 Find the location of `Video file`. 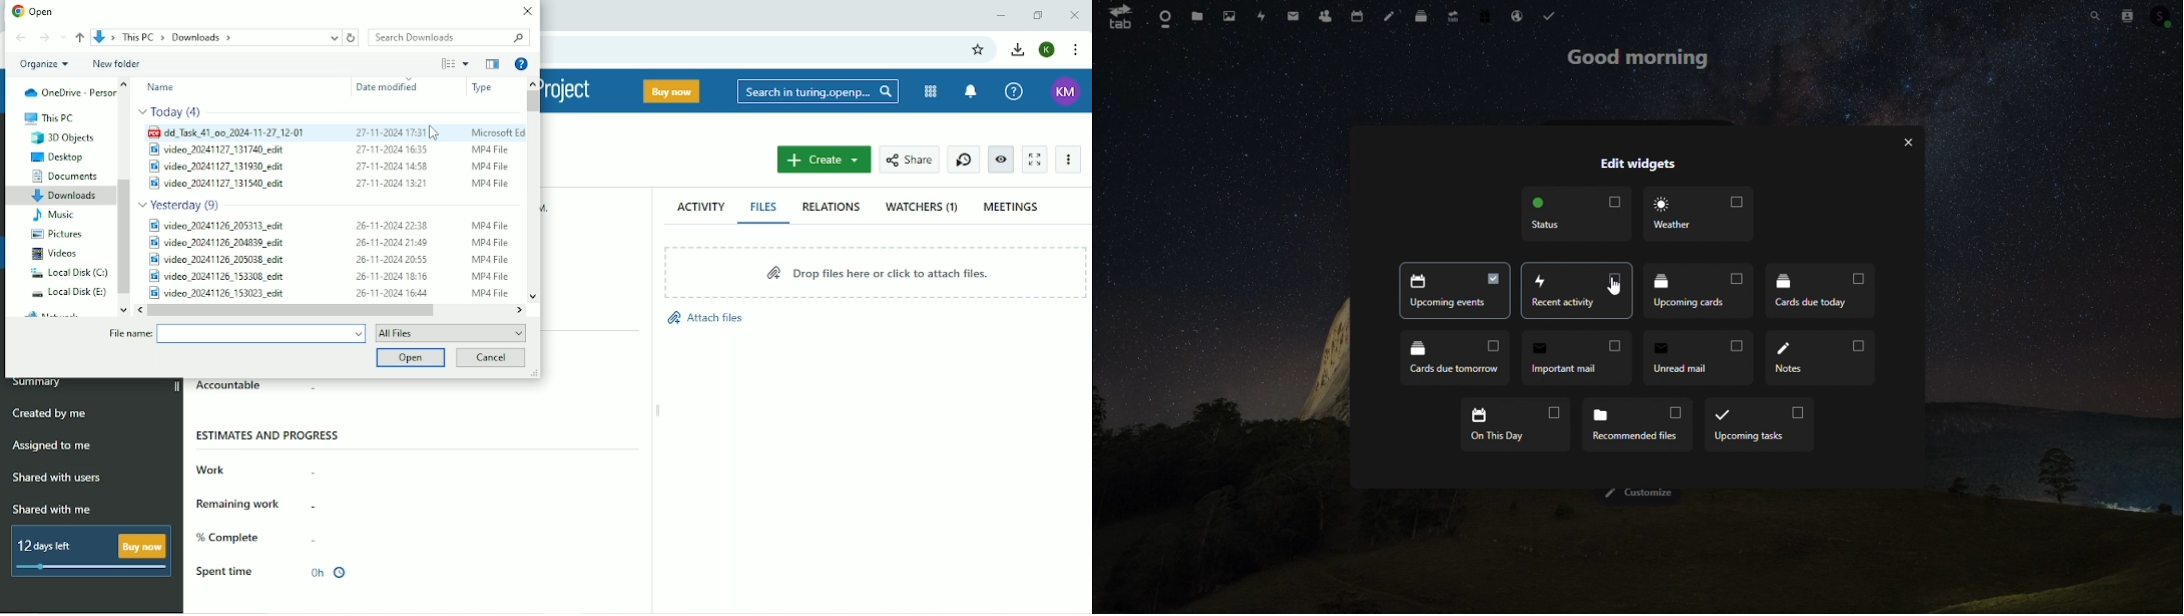

Video file is located at coordinates (327, 149).